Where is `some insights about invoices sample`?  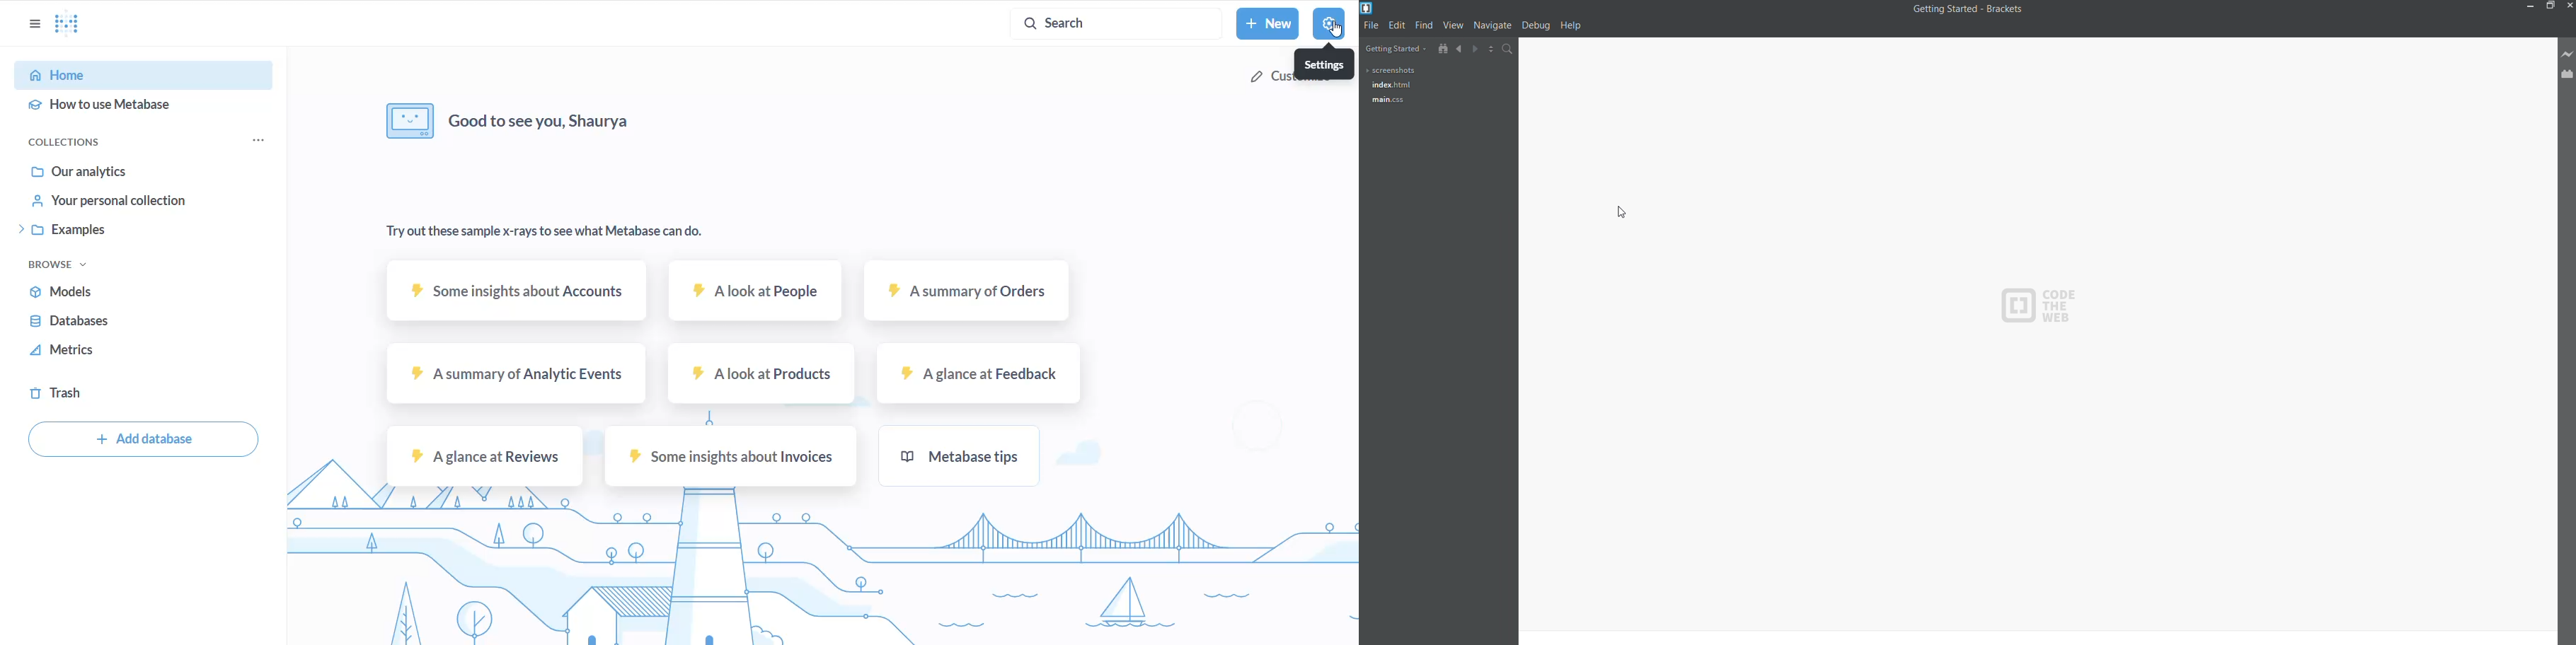
some insights about invoices sample is located at coordinates (733, 455).